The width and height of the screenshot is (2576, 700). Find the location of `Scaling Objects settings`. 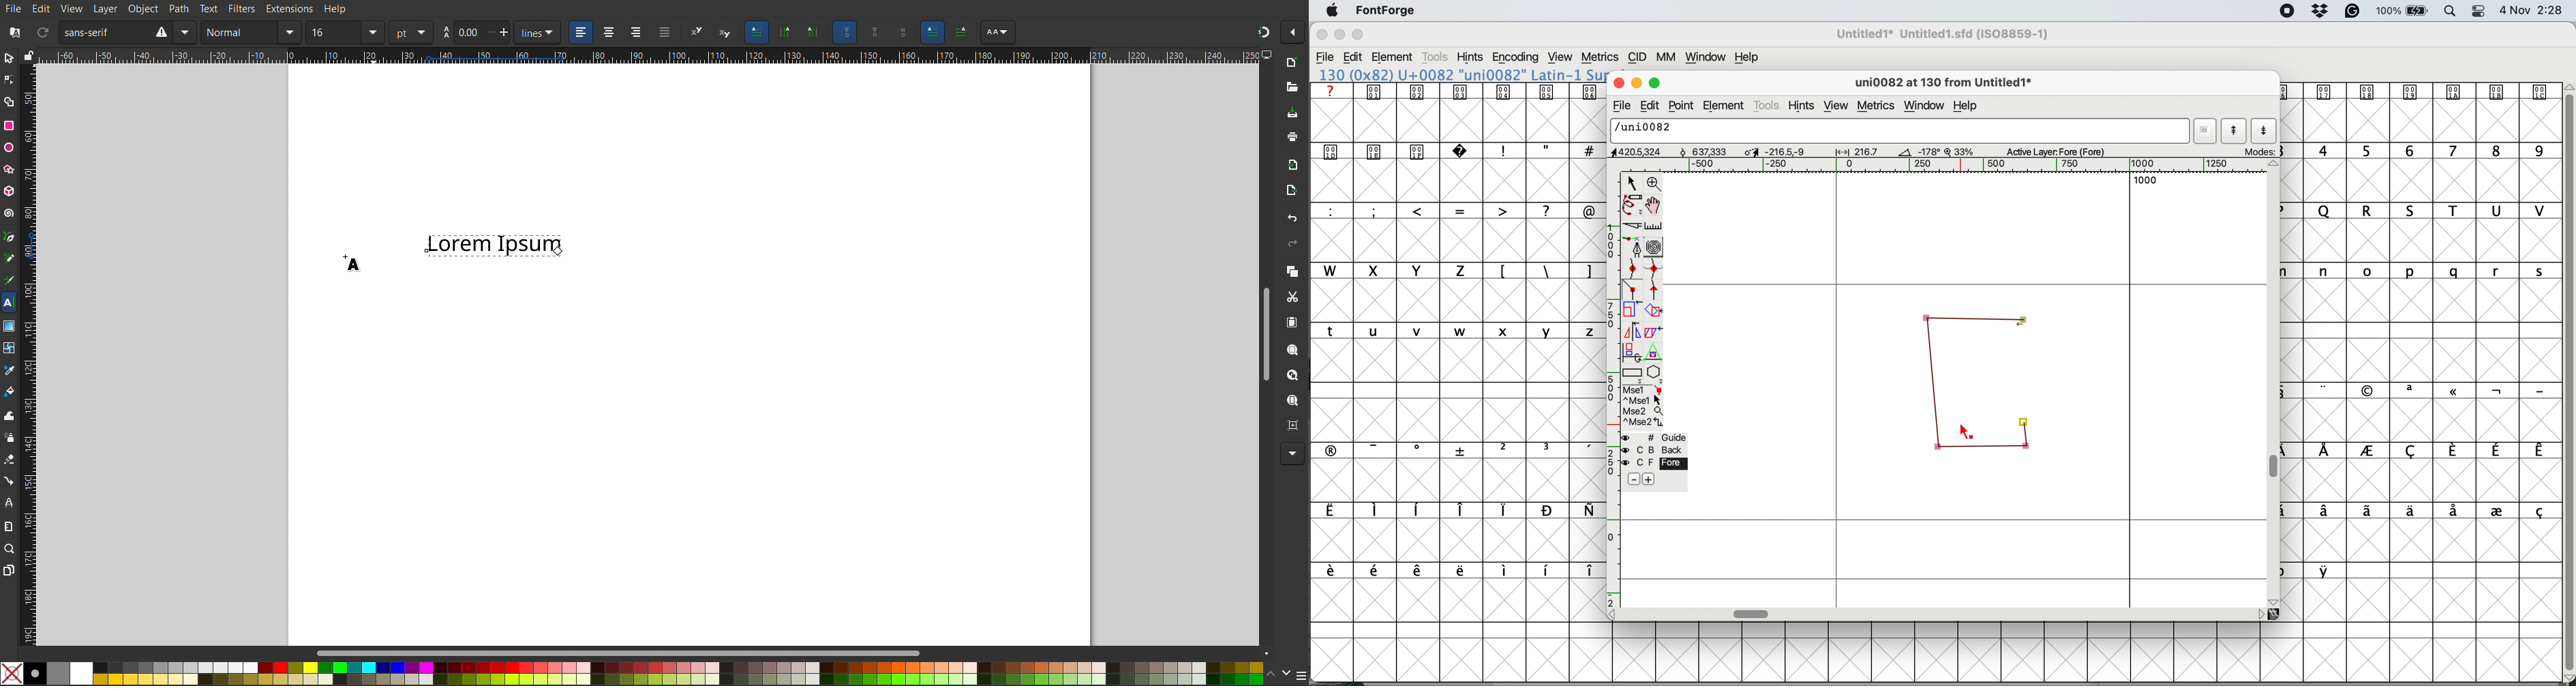

Scaling Objects settings is located at coordinates (871, 32).